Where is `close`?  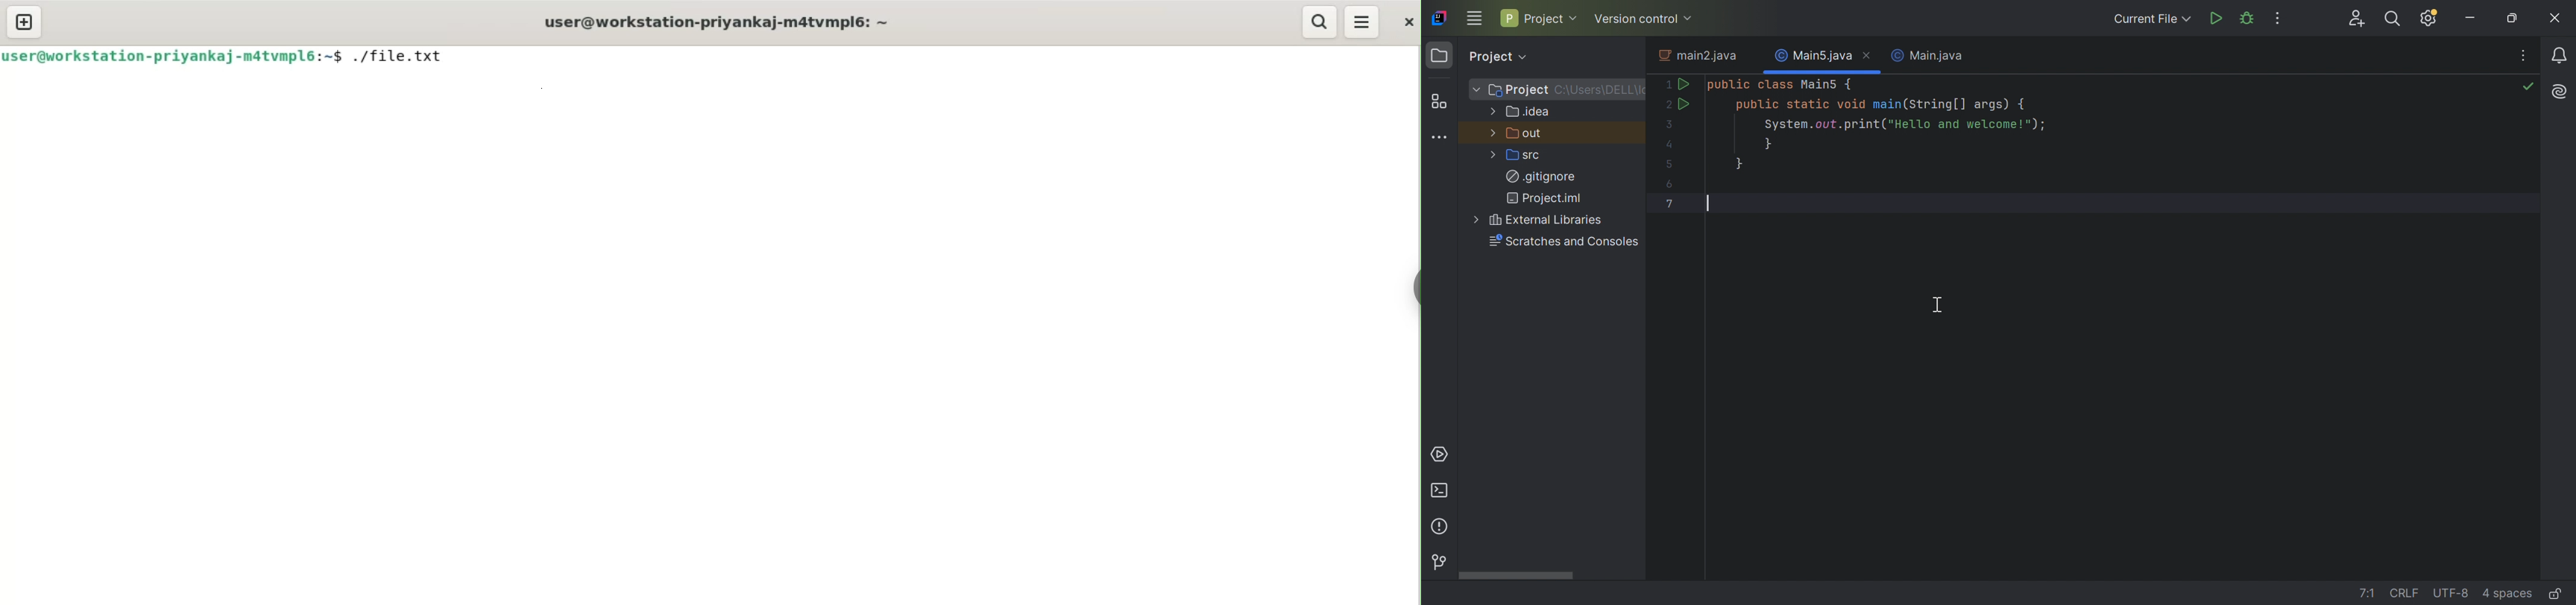
close is located at coordinates (1407, 22).